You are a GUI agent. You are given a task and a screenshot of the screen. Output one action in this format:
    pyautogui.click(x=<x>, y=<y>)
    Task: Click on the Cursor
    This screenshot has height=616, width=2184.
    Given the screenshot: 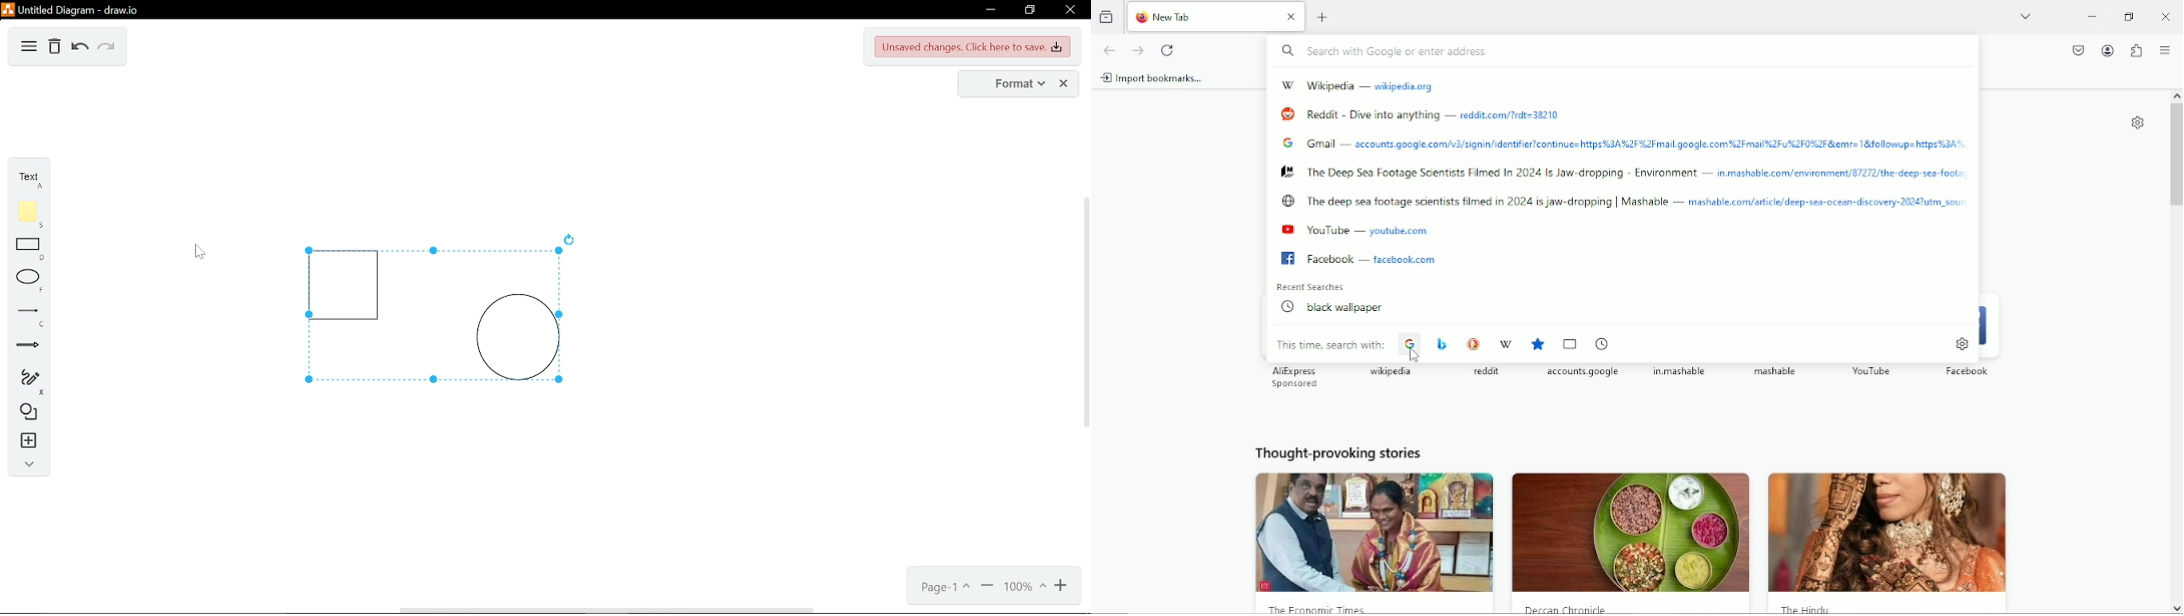 What is the action you would take?
    pyautogui.click(x=198, y=254)
    